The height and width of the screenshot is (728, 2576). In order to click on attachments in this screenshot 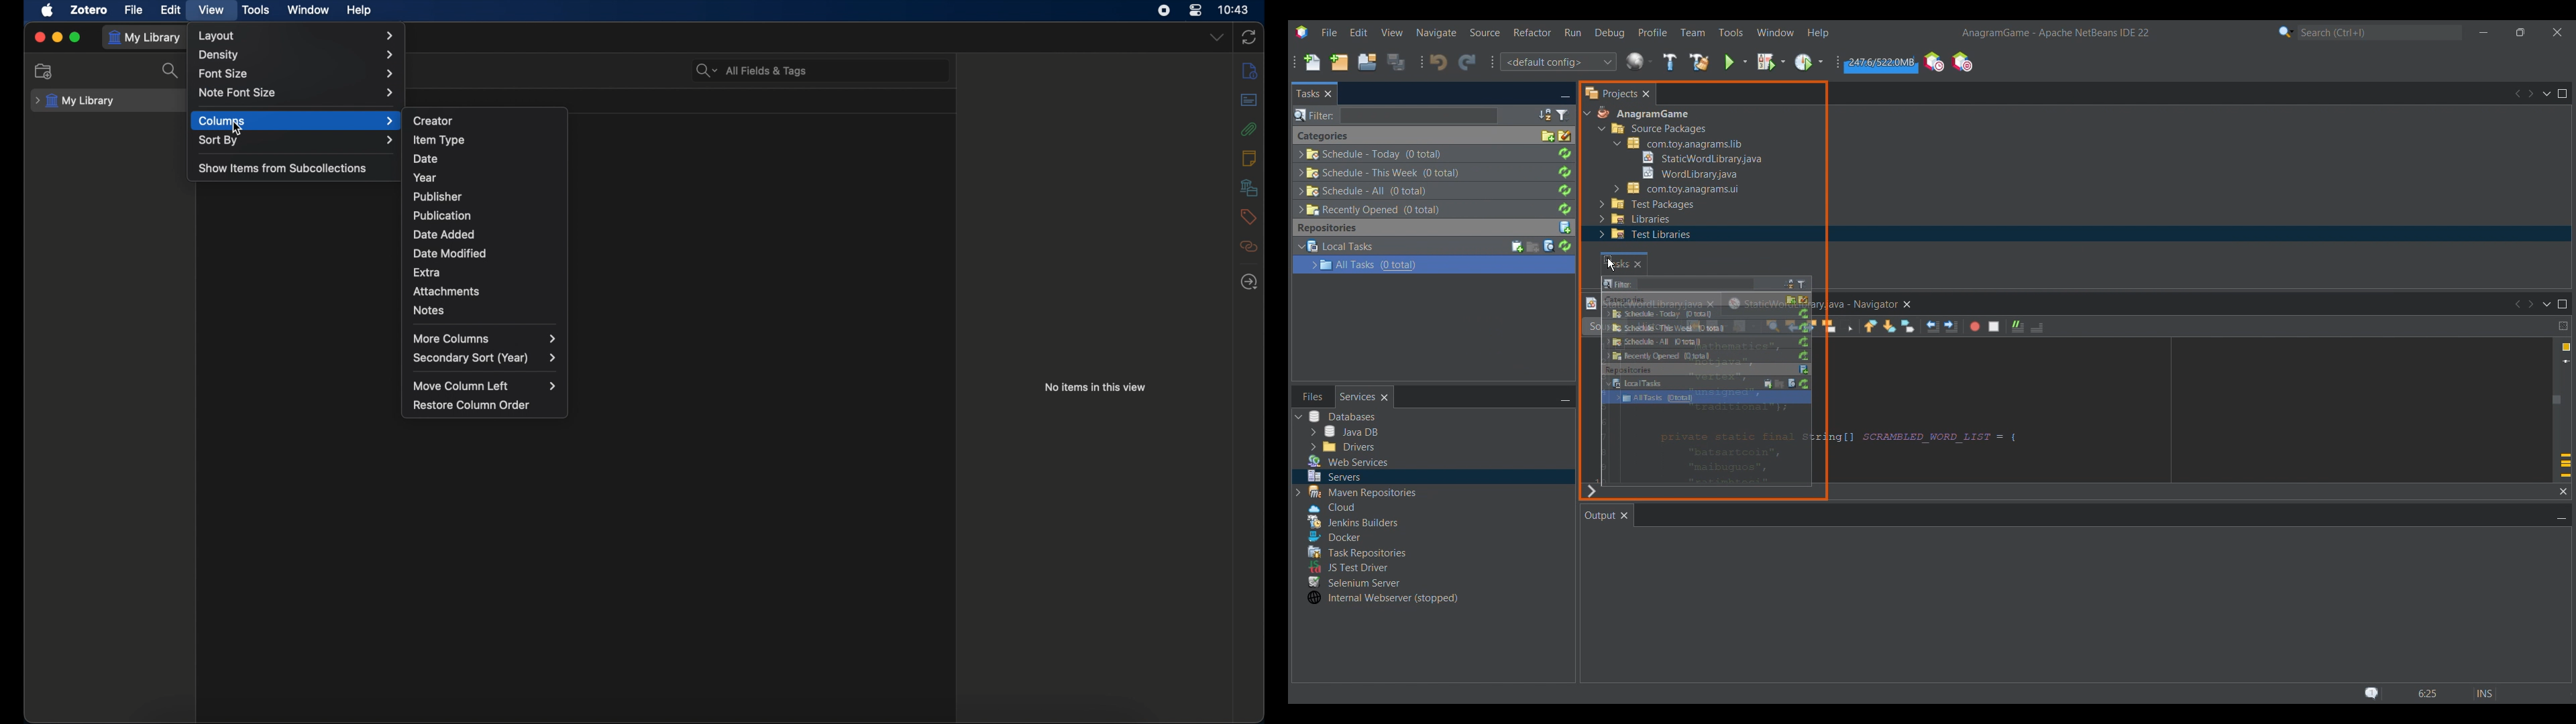, I will do `click(1248, 129)`.